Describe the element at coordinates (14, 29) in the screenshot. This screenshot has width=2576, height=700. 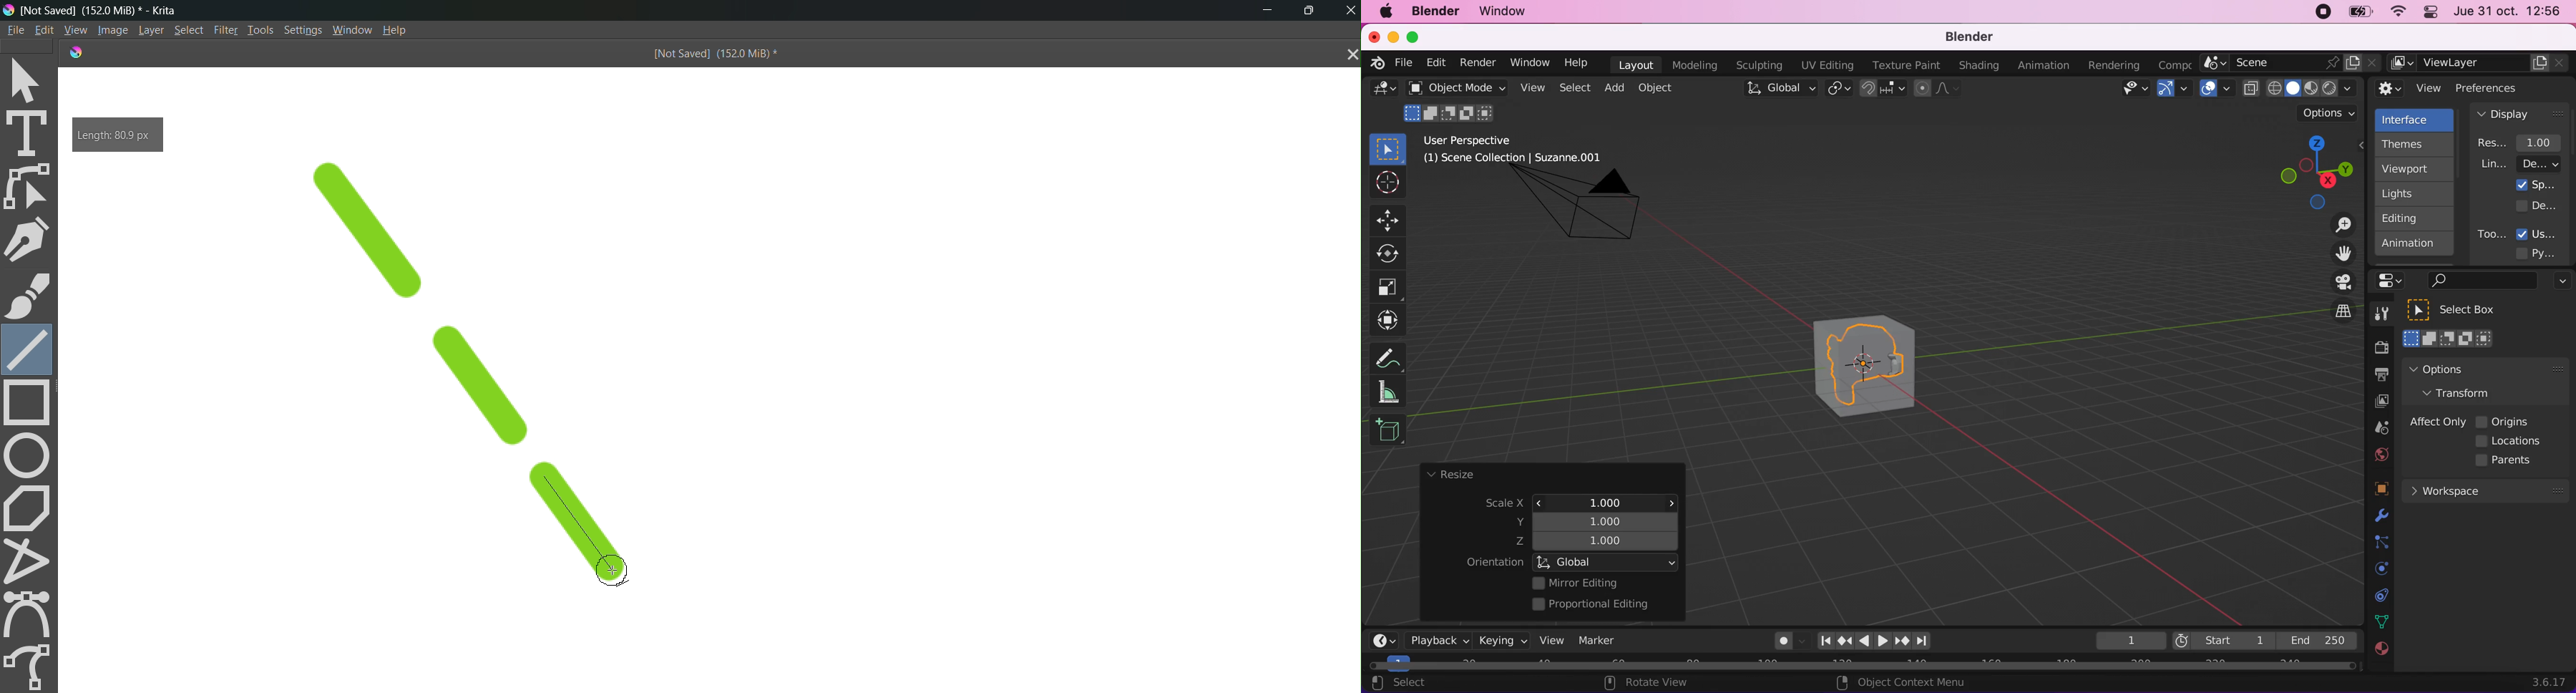
I see `File` at that location.